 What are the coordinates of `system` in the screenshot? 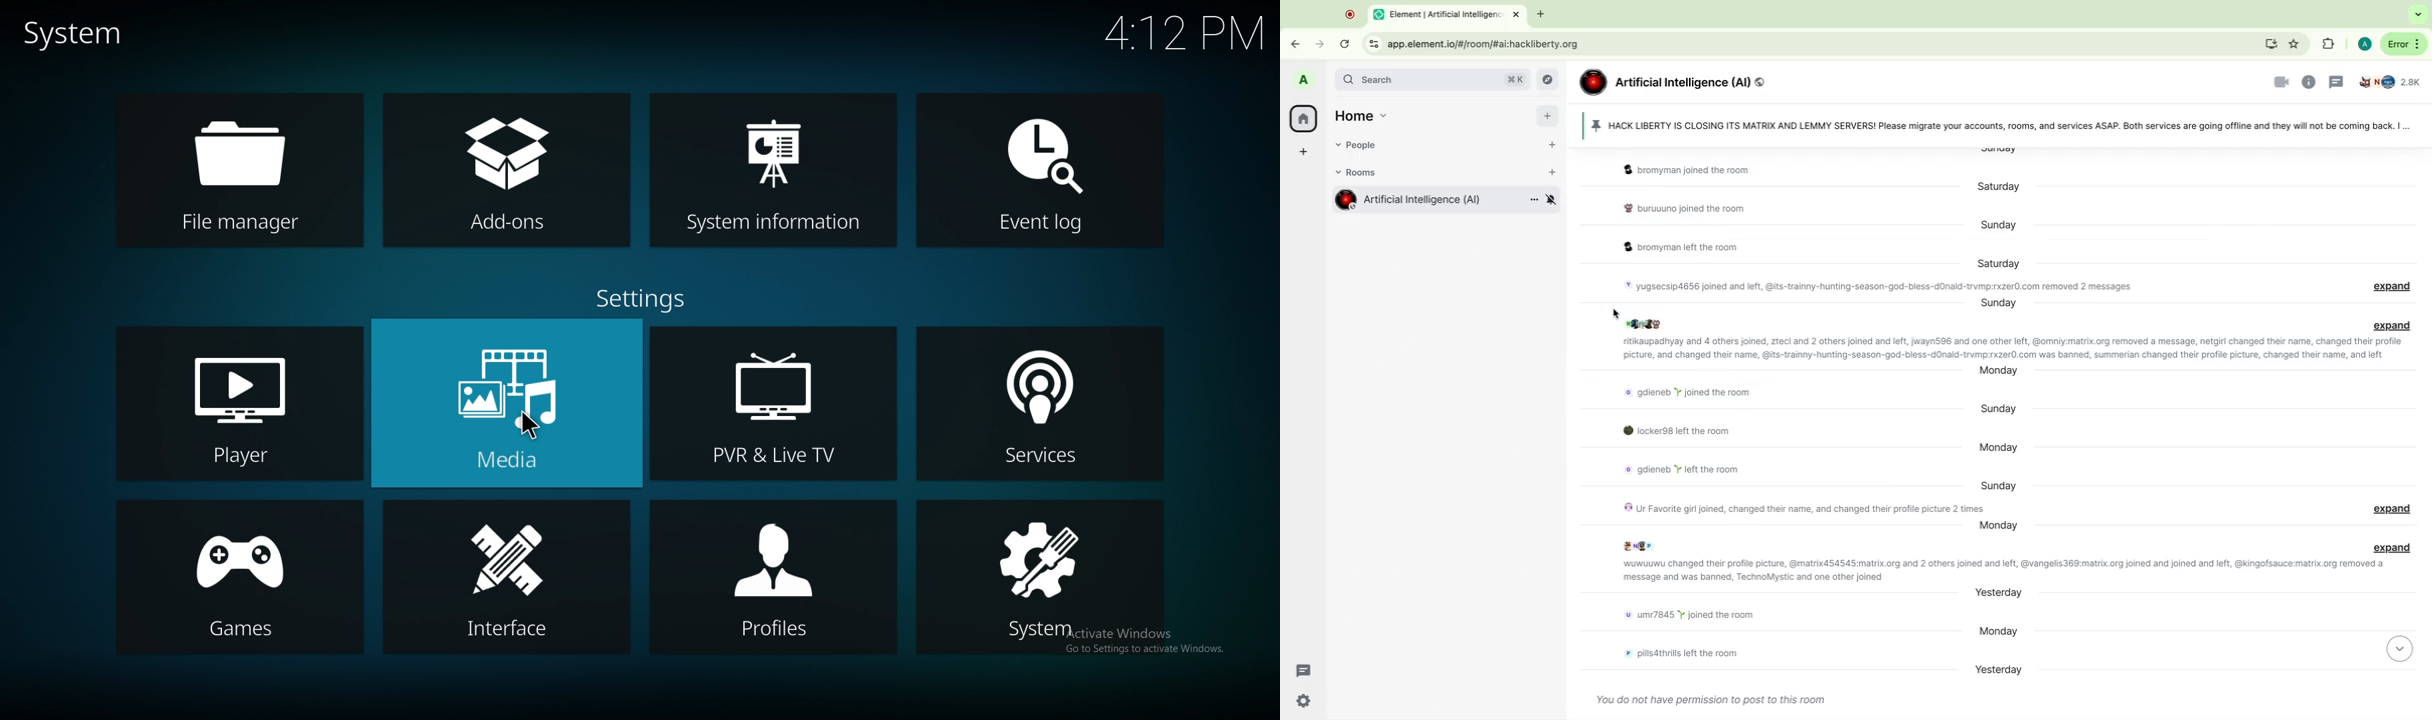 It's located at (1039, 575).